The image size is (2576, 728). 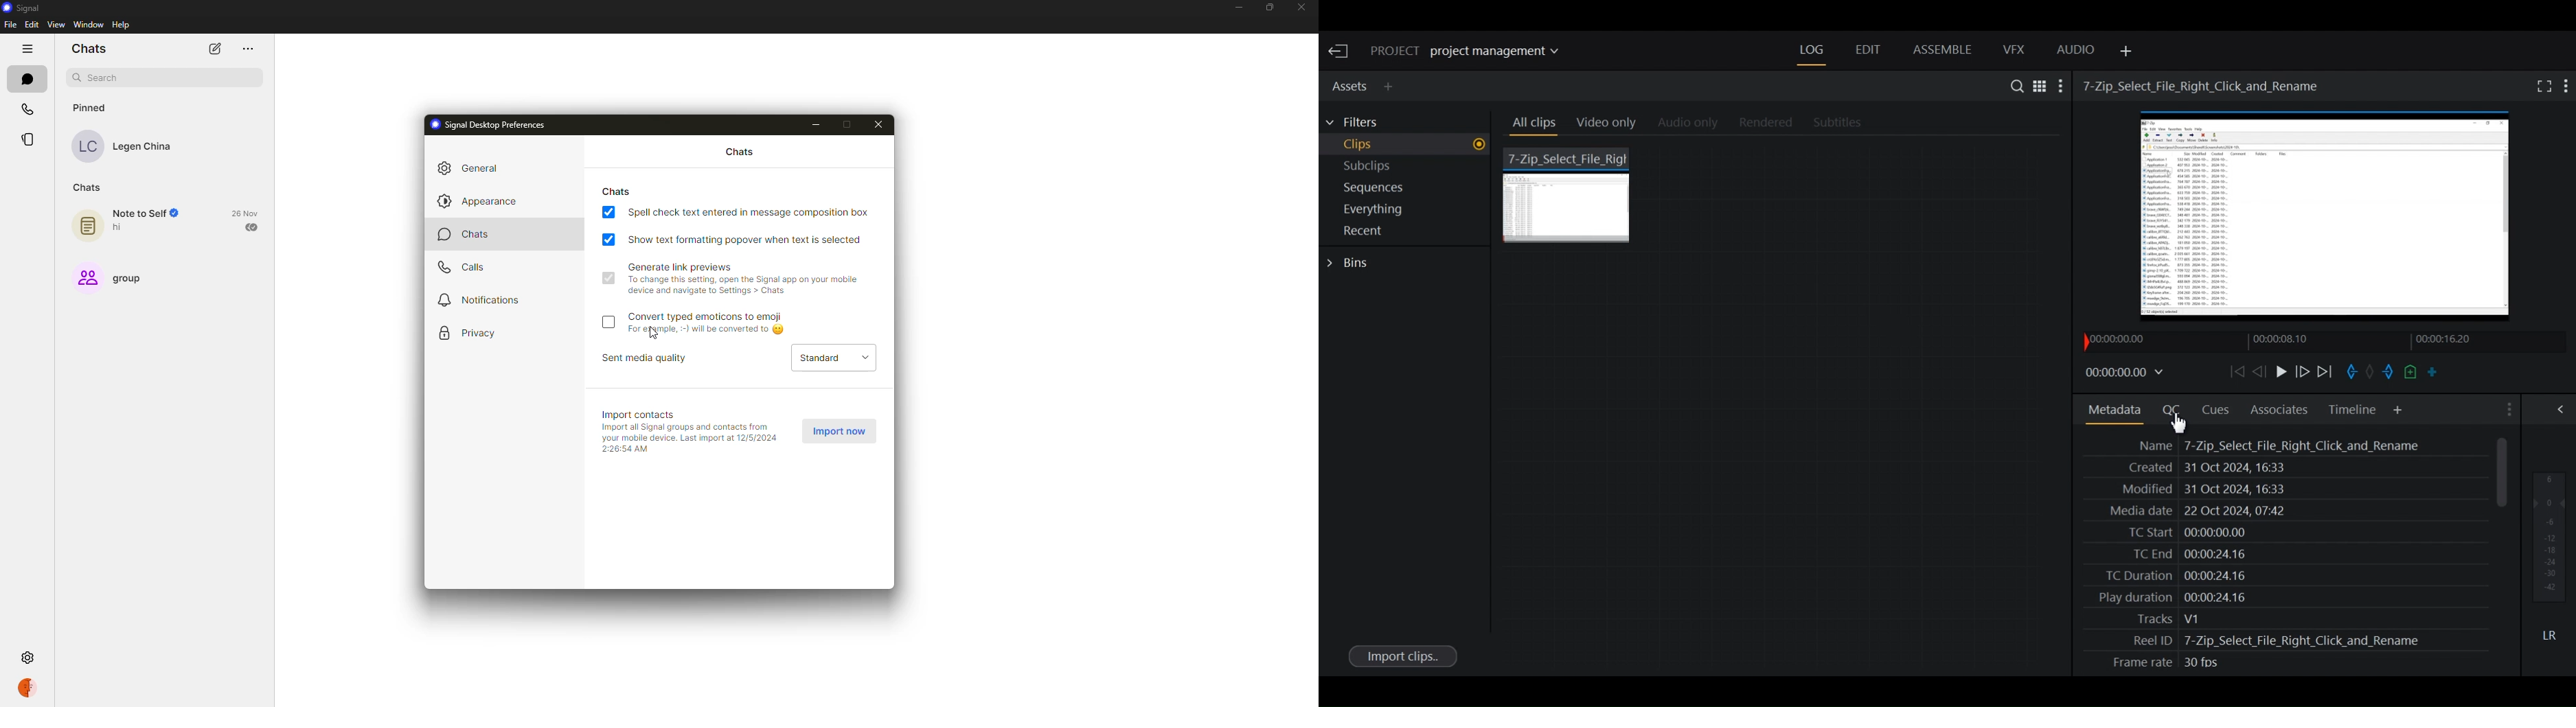 I want to click on Show Clips in current project, so click(x=1406, y=146).